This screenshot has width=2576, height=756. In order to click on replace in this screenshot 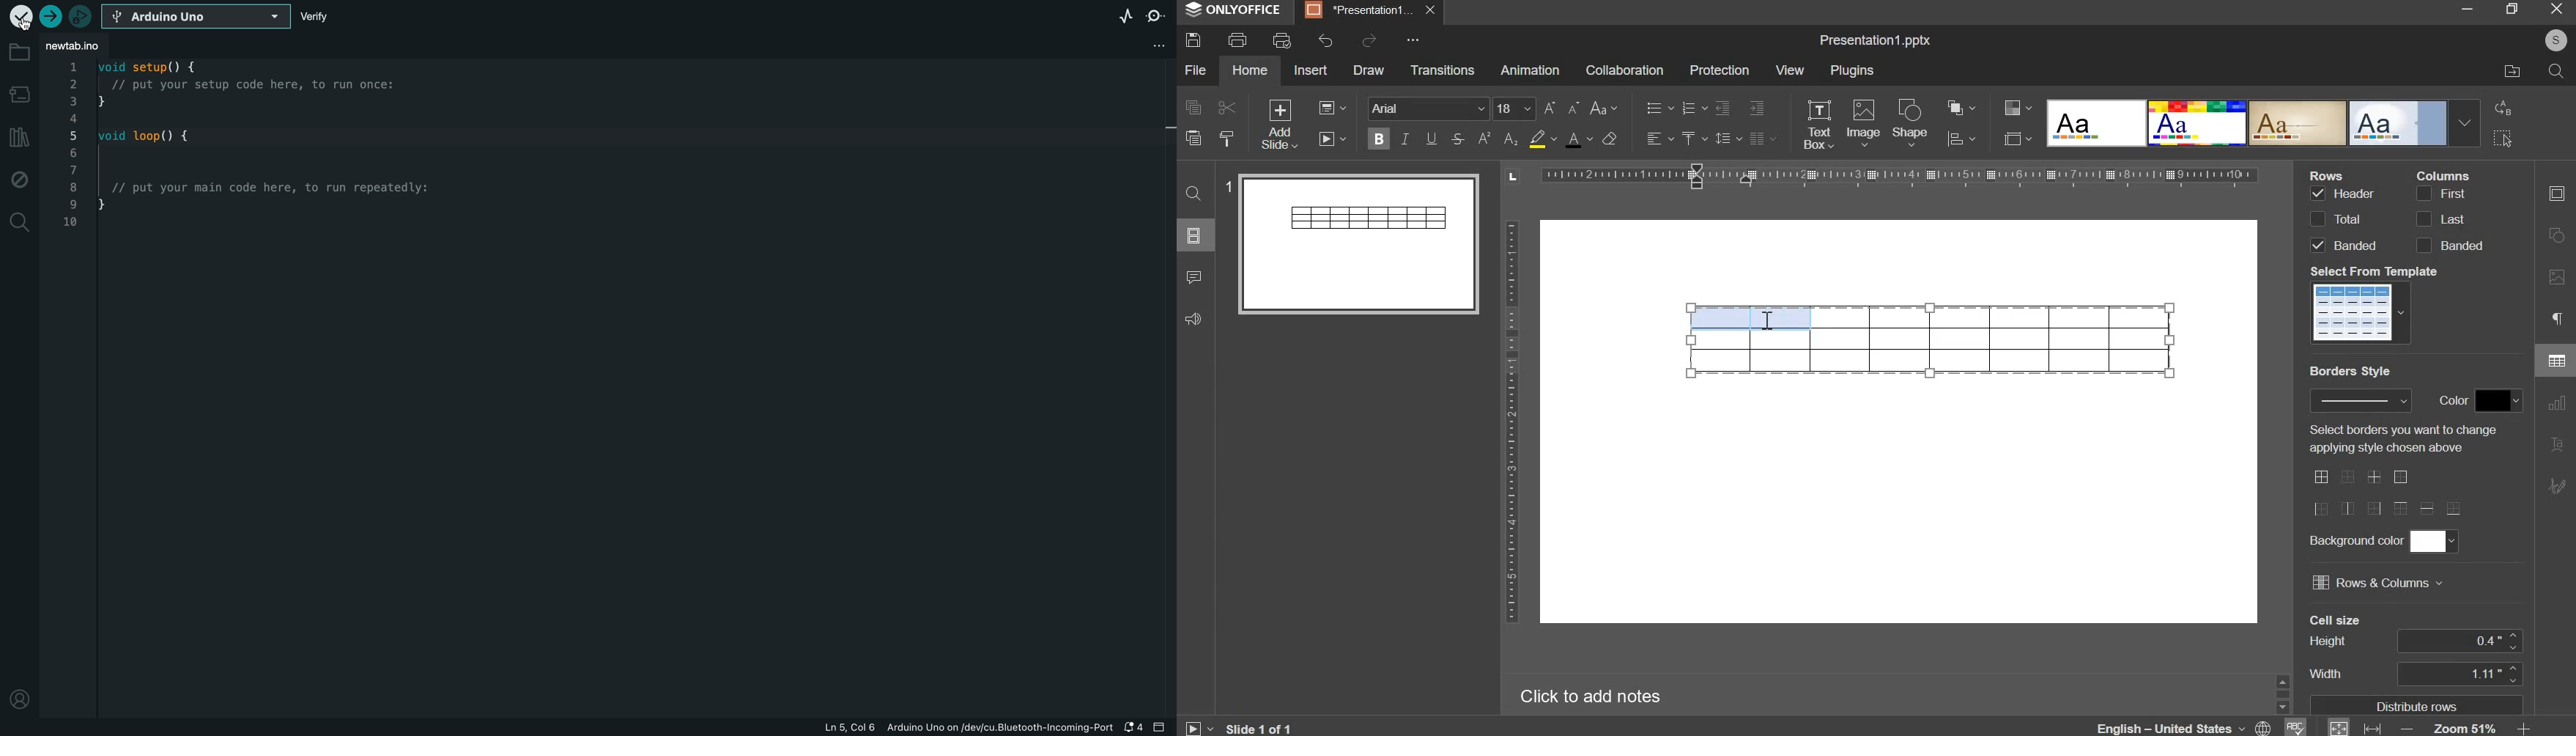, I will do `click(2501, 107)`.